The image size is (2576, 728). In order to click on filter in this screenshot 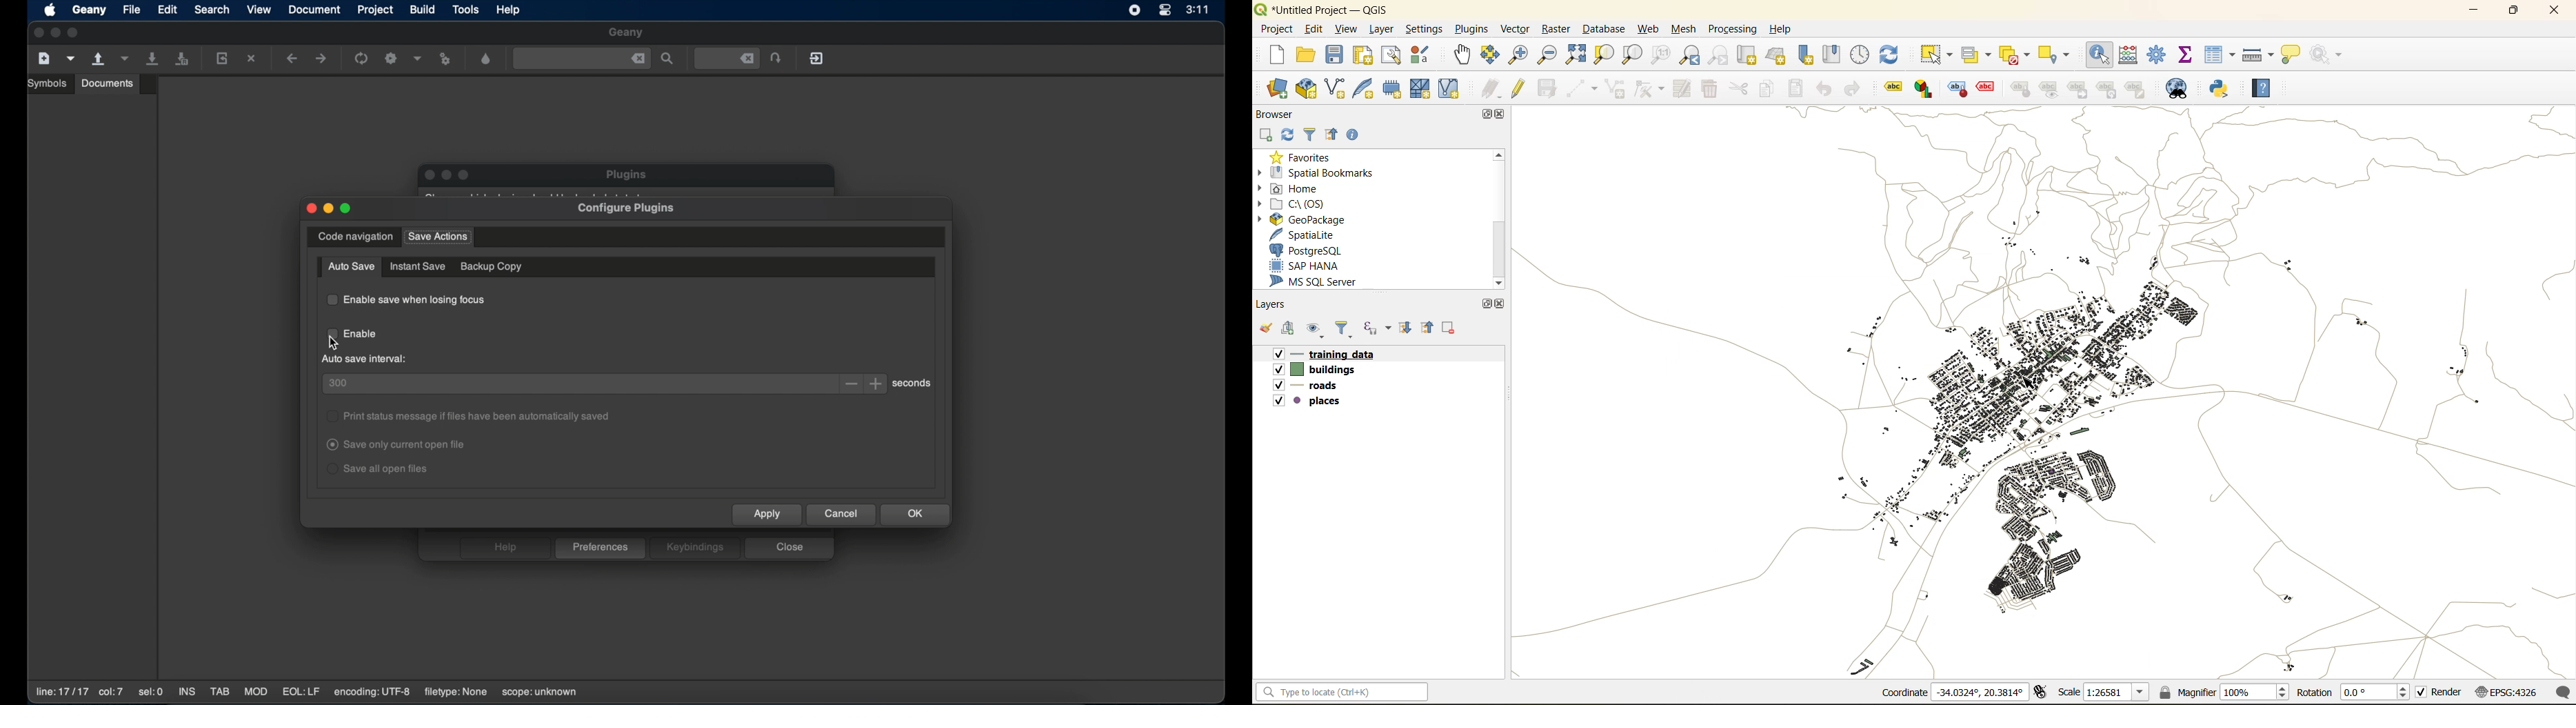, I will do `click(1347, 330)`.